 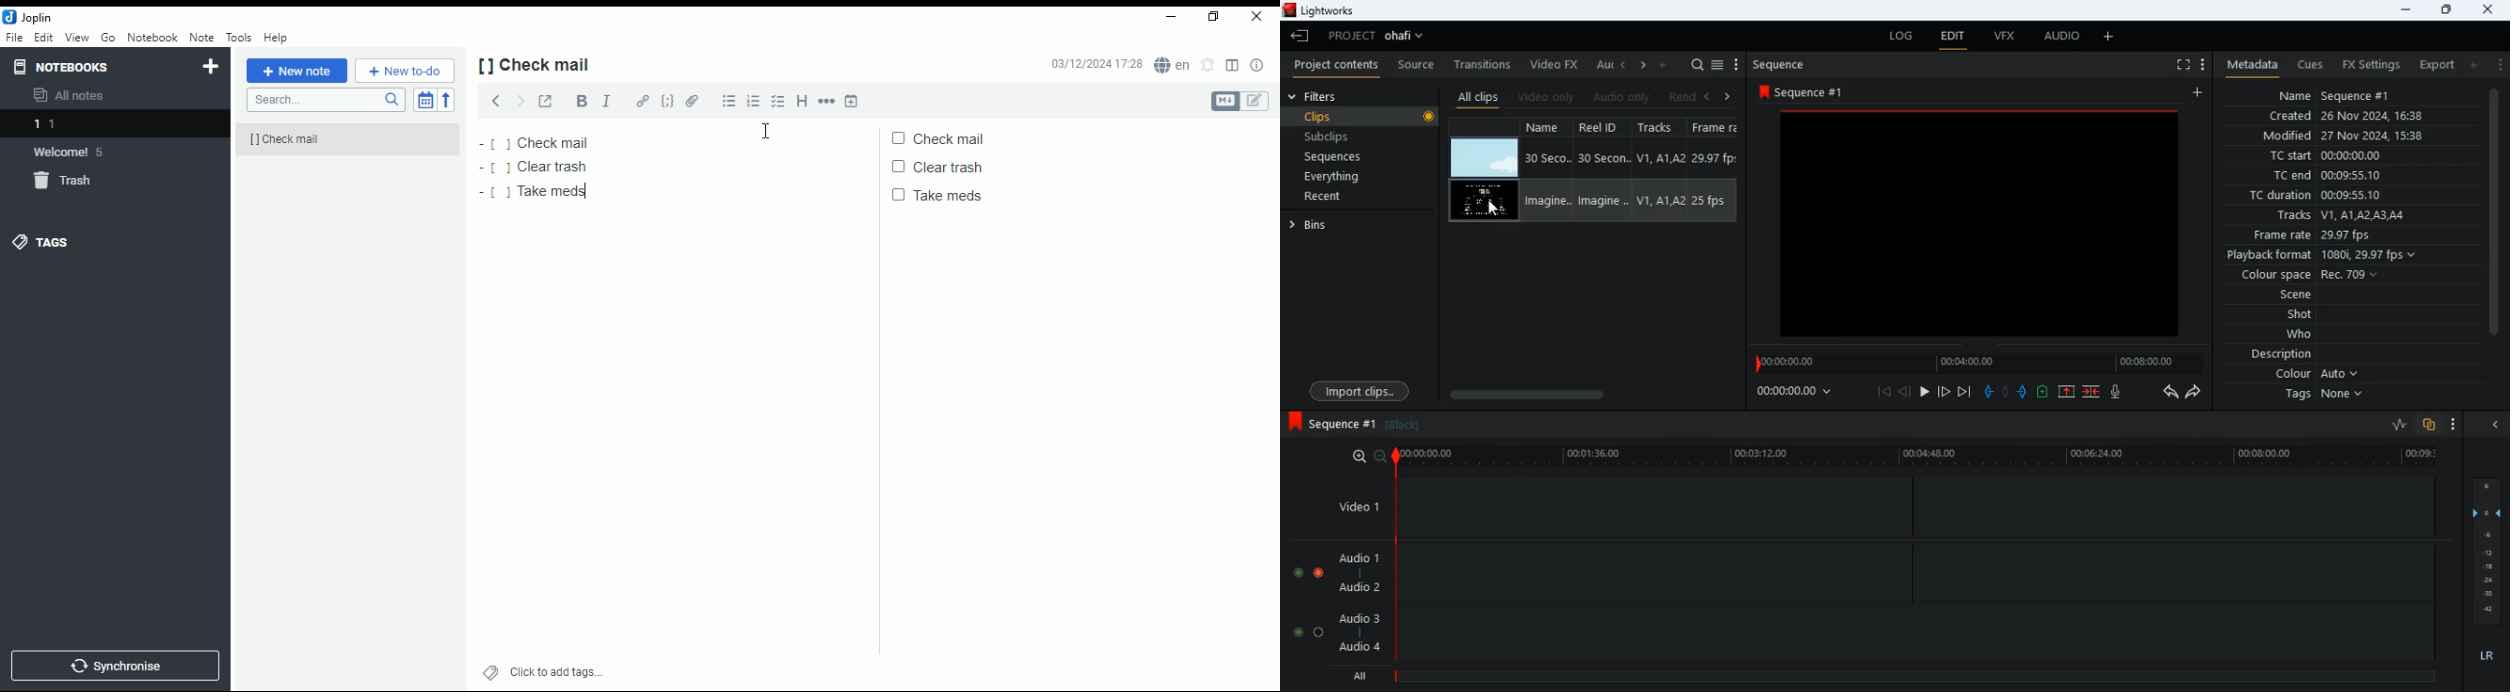 What do you see at coordinates (763, 129) in the screenshot?
I see `mouse pointer` at bounding box center [763, 129].